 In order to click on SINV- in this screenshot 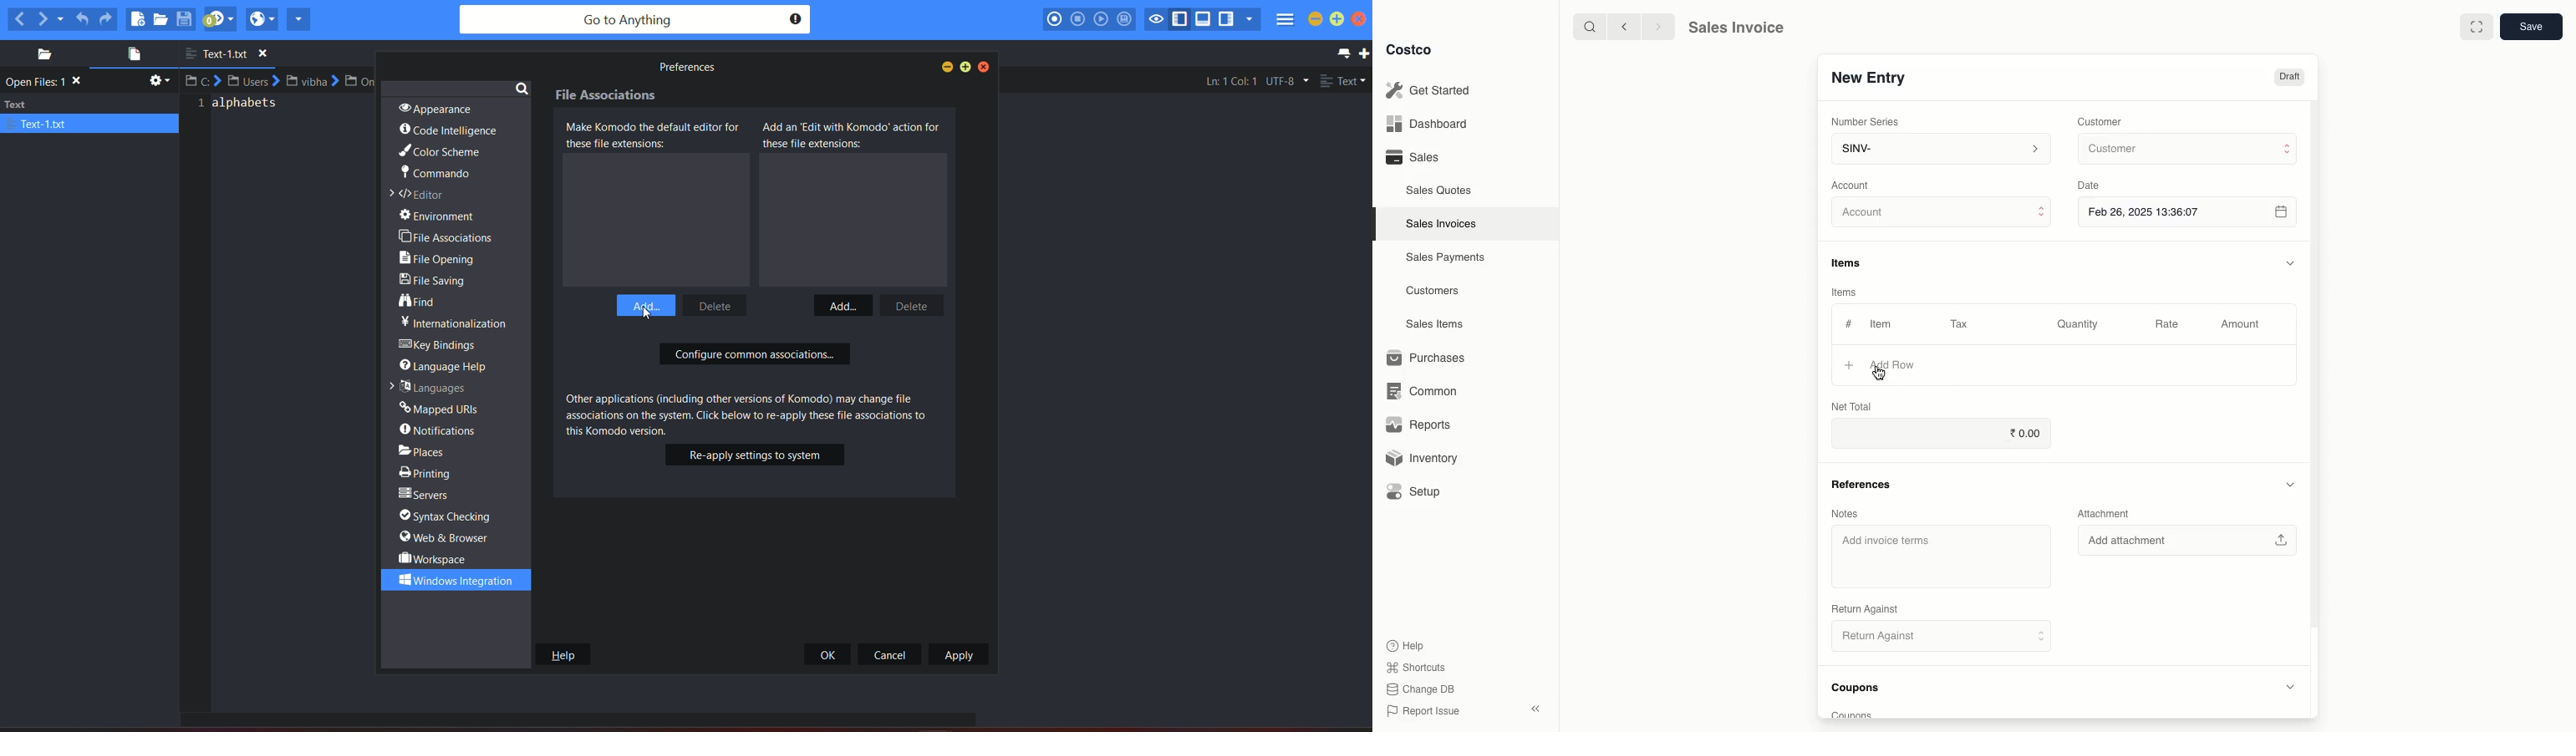, I will do `click(1940, 150)`.